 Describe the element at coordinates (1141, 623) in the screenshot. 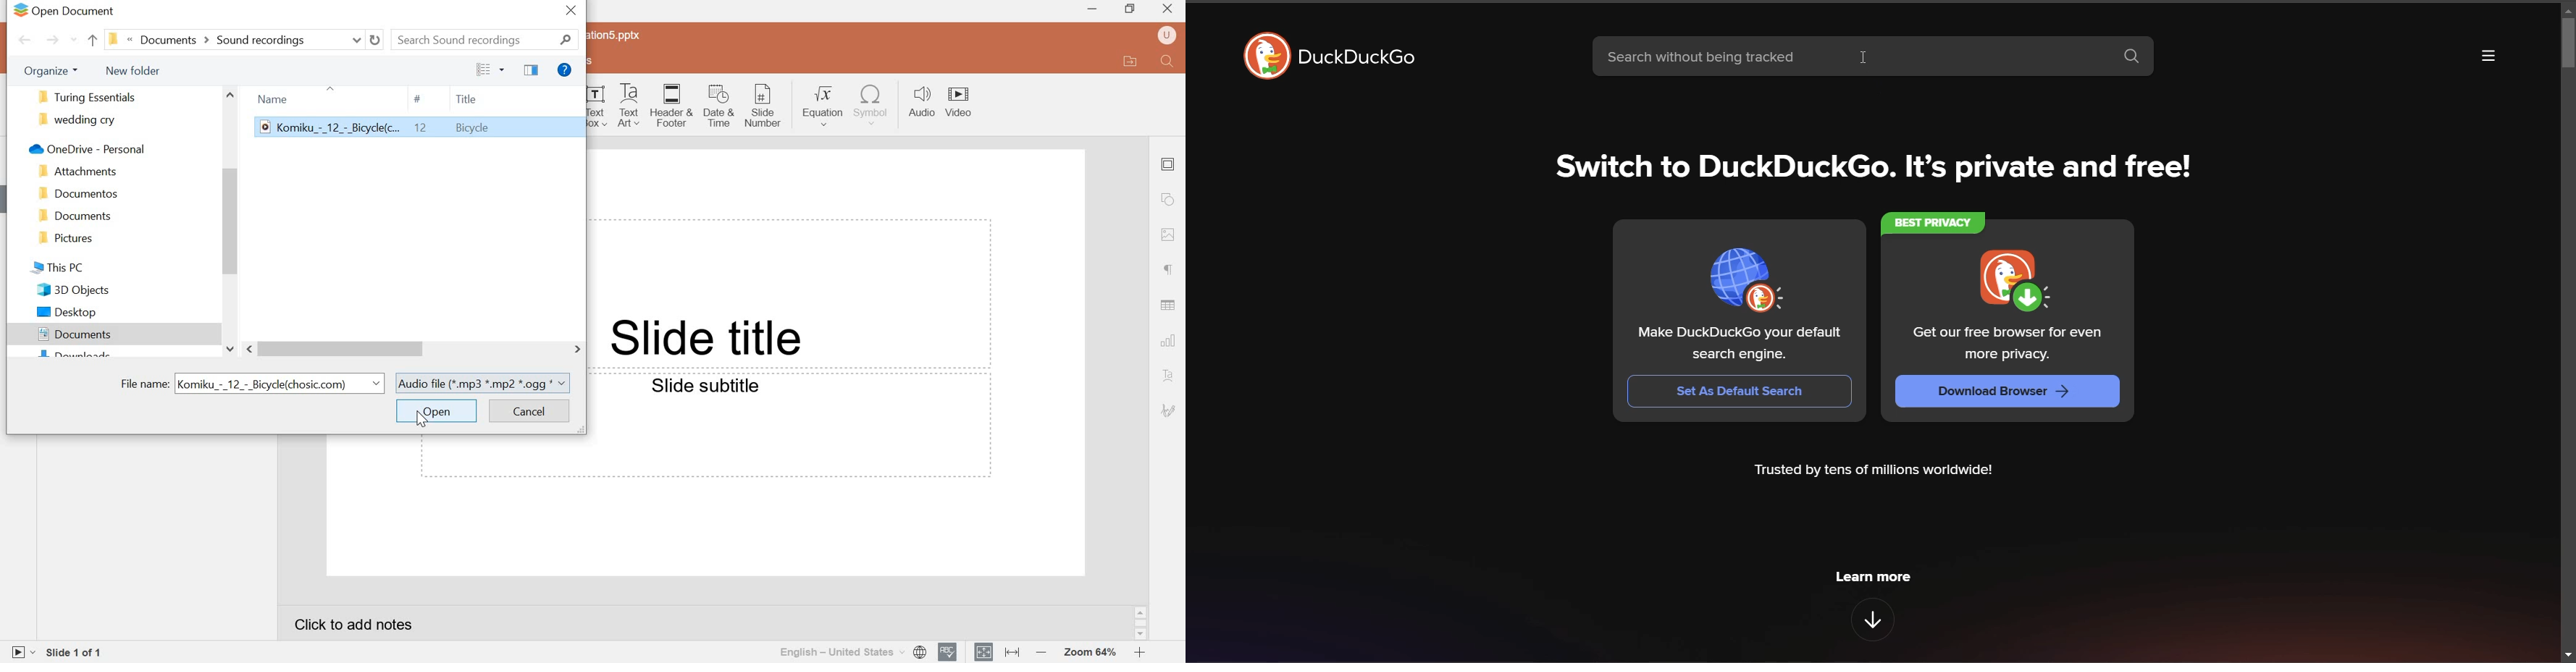

I see `scrollbar` at that location.